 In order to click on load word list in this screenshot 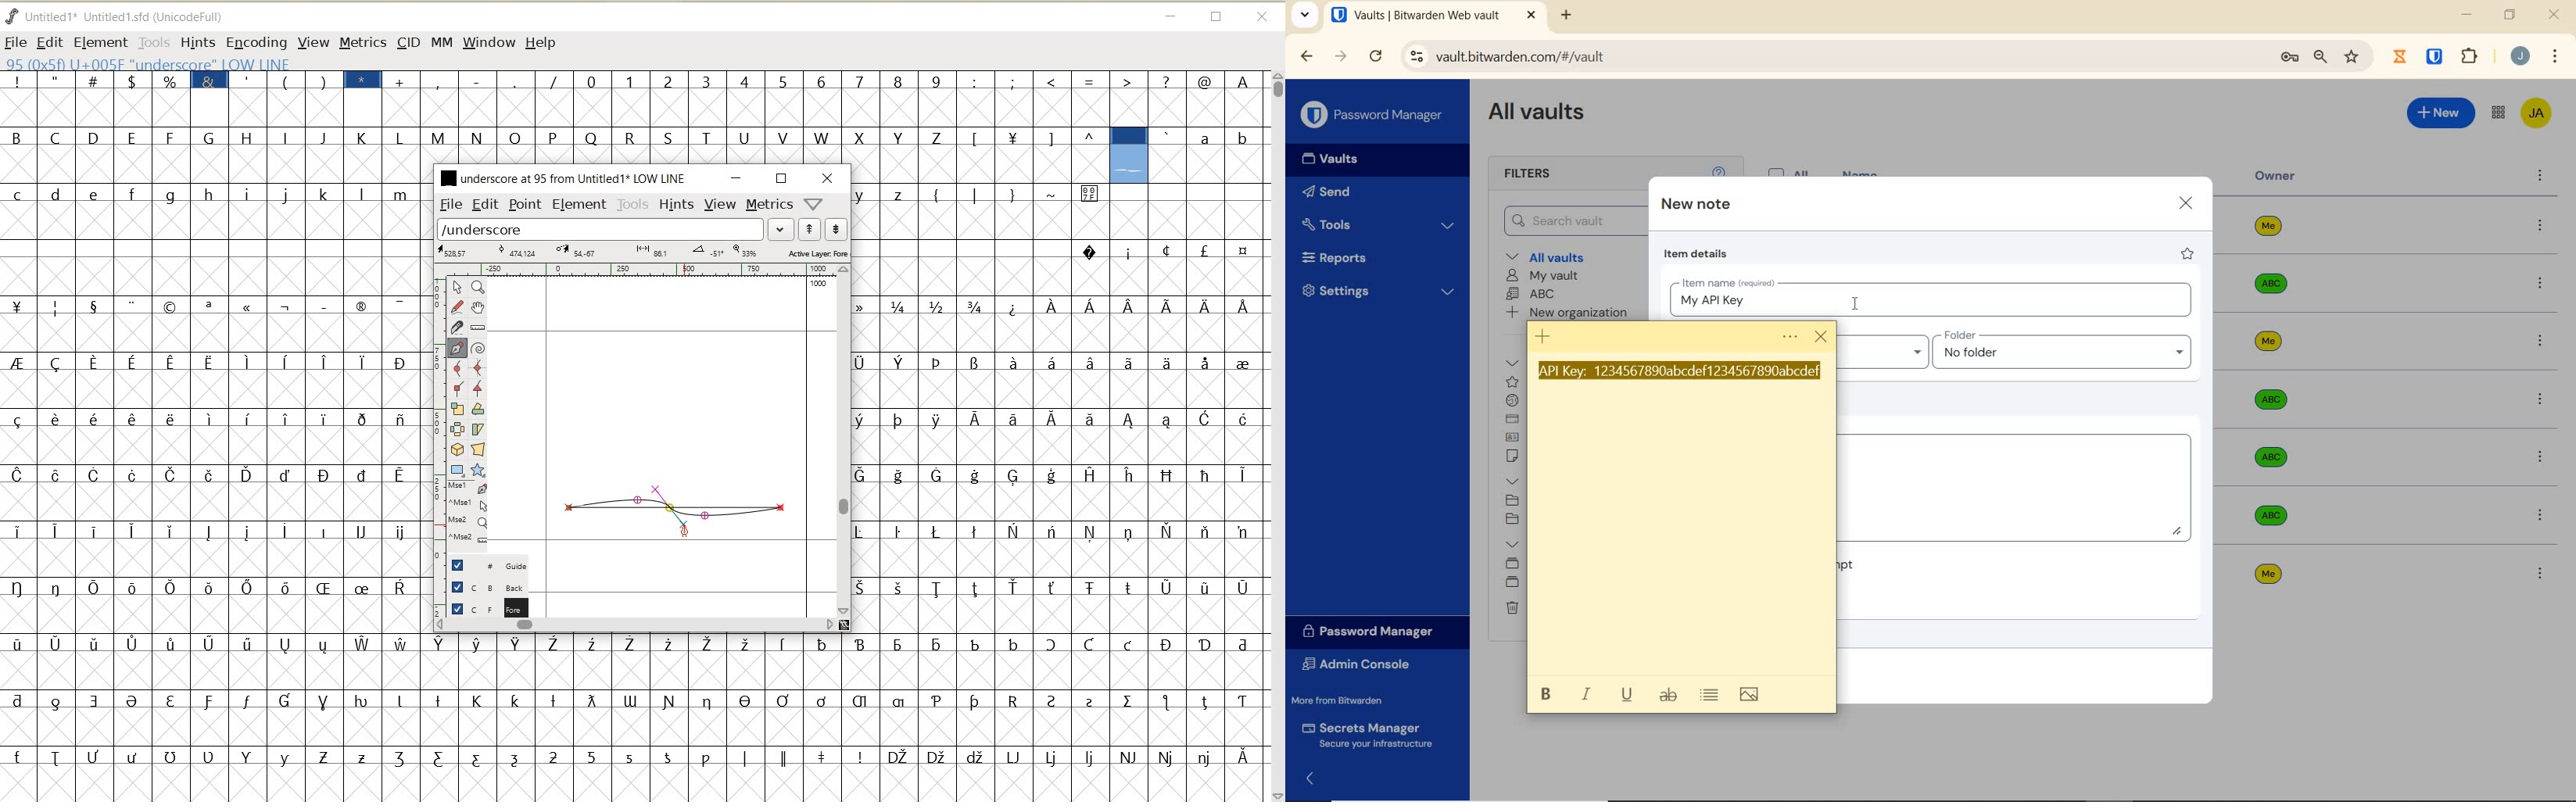, I will do `click(600, 228)`.